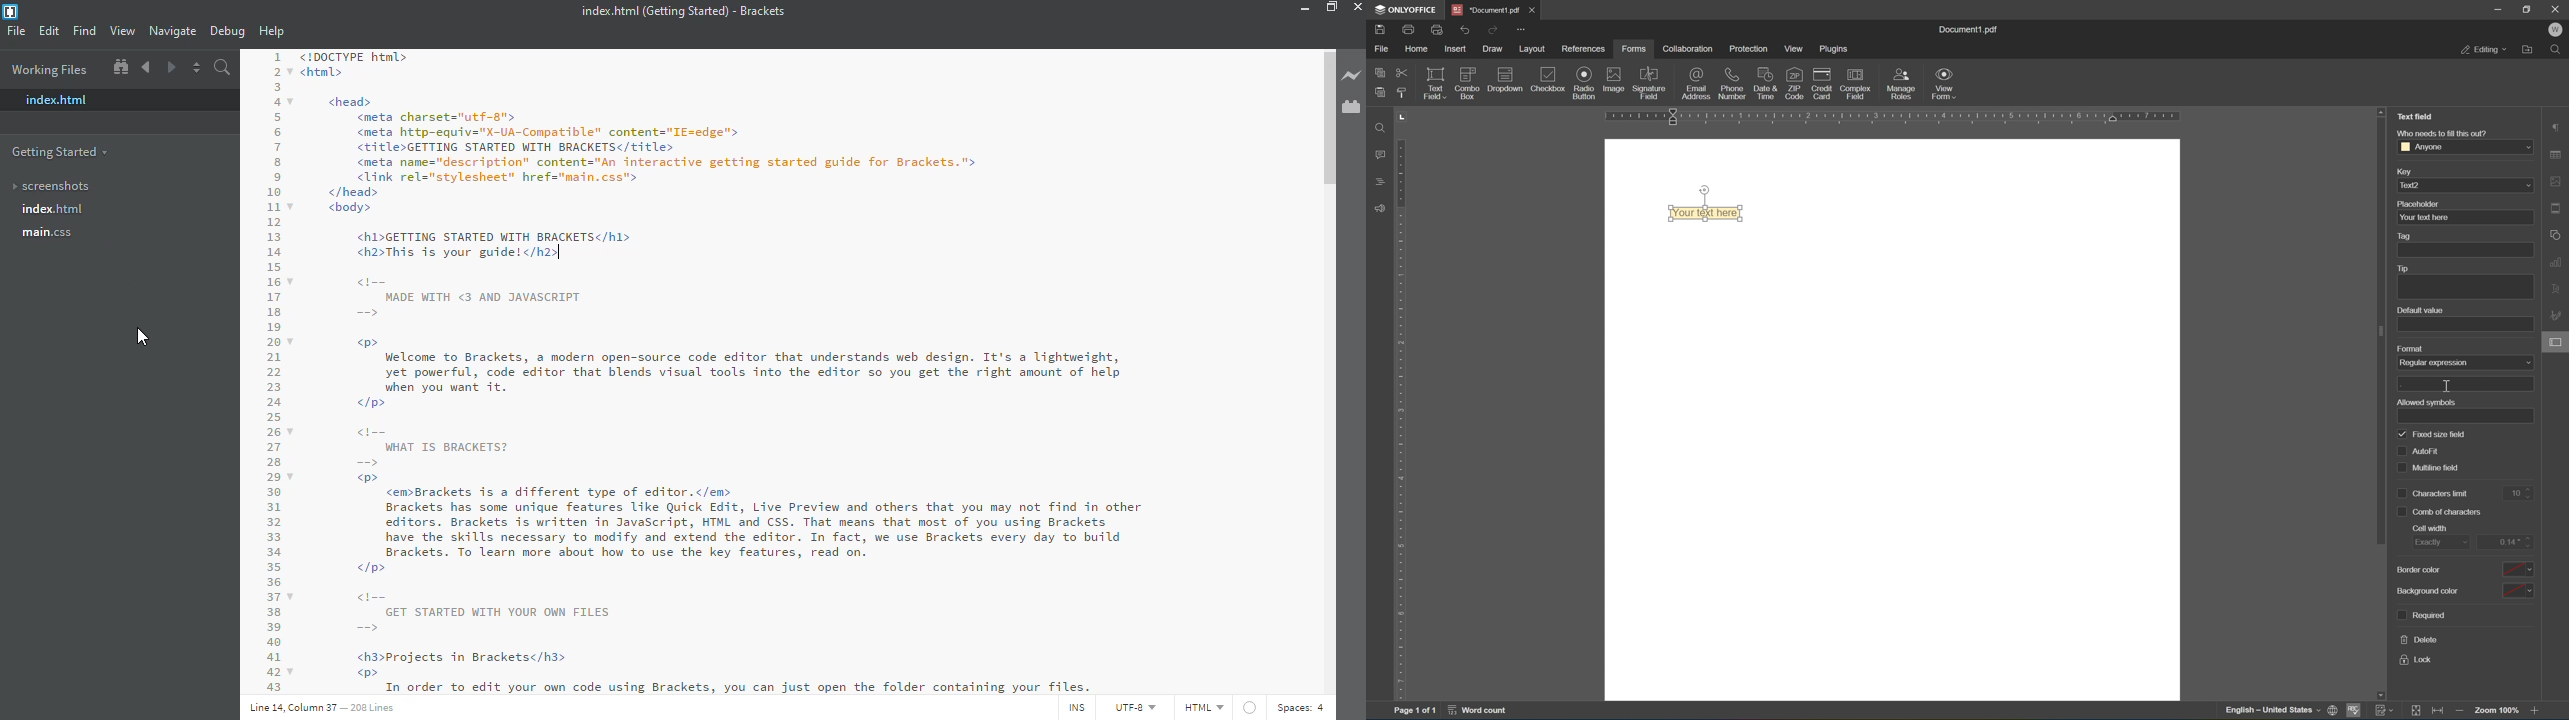 This screenshot has width=2576, height=728. Describe the element at coordinates (1407, 29) in the screenshot. I see `print` at that location.